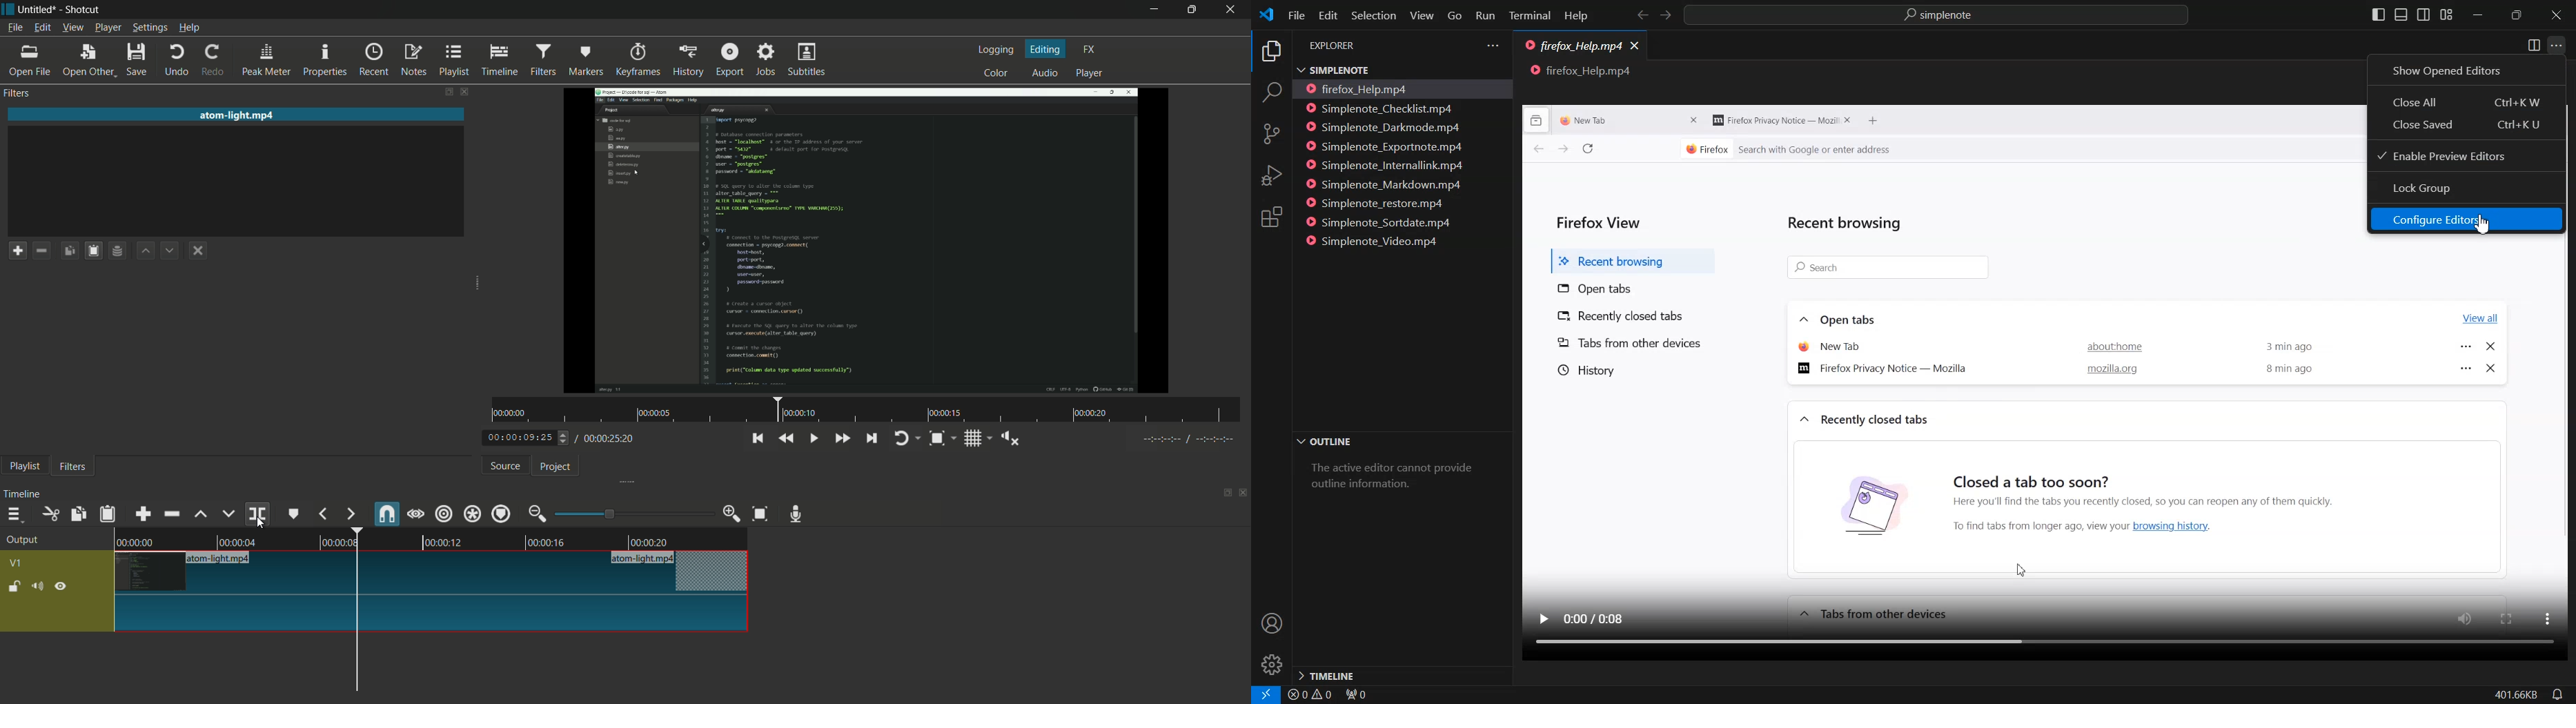  What do you see at coordinates (633, 514) in the screenshot?
I see `adjustment bar` at bounding box center [633, 514].